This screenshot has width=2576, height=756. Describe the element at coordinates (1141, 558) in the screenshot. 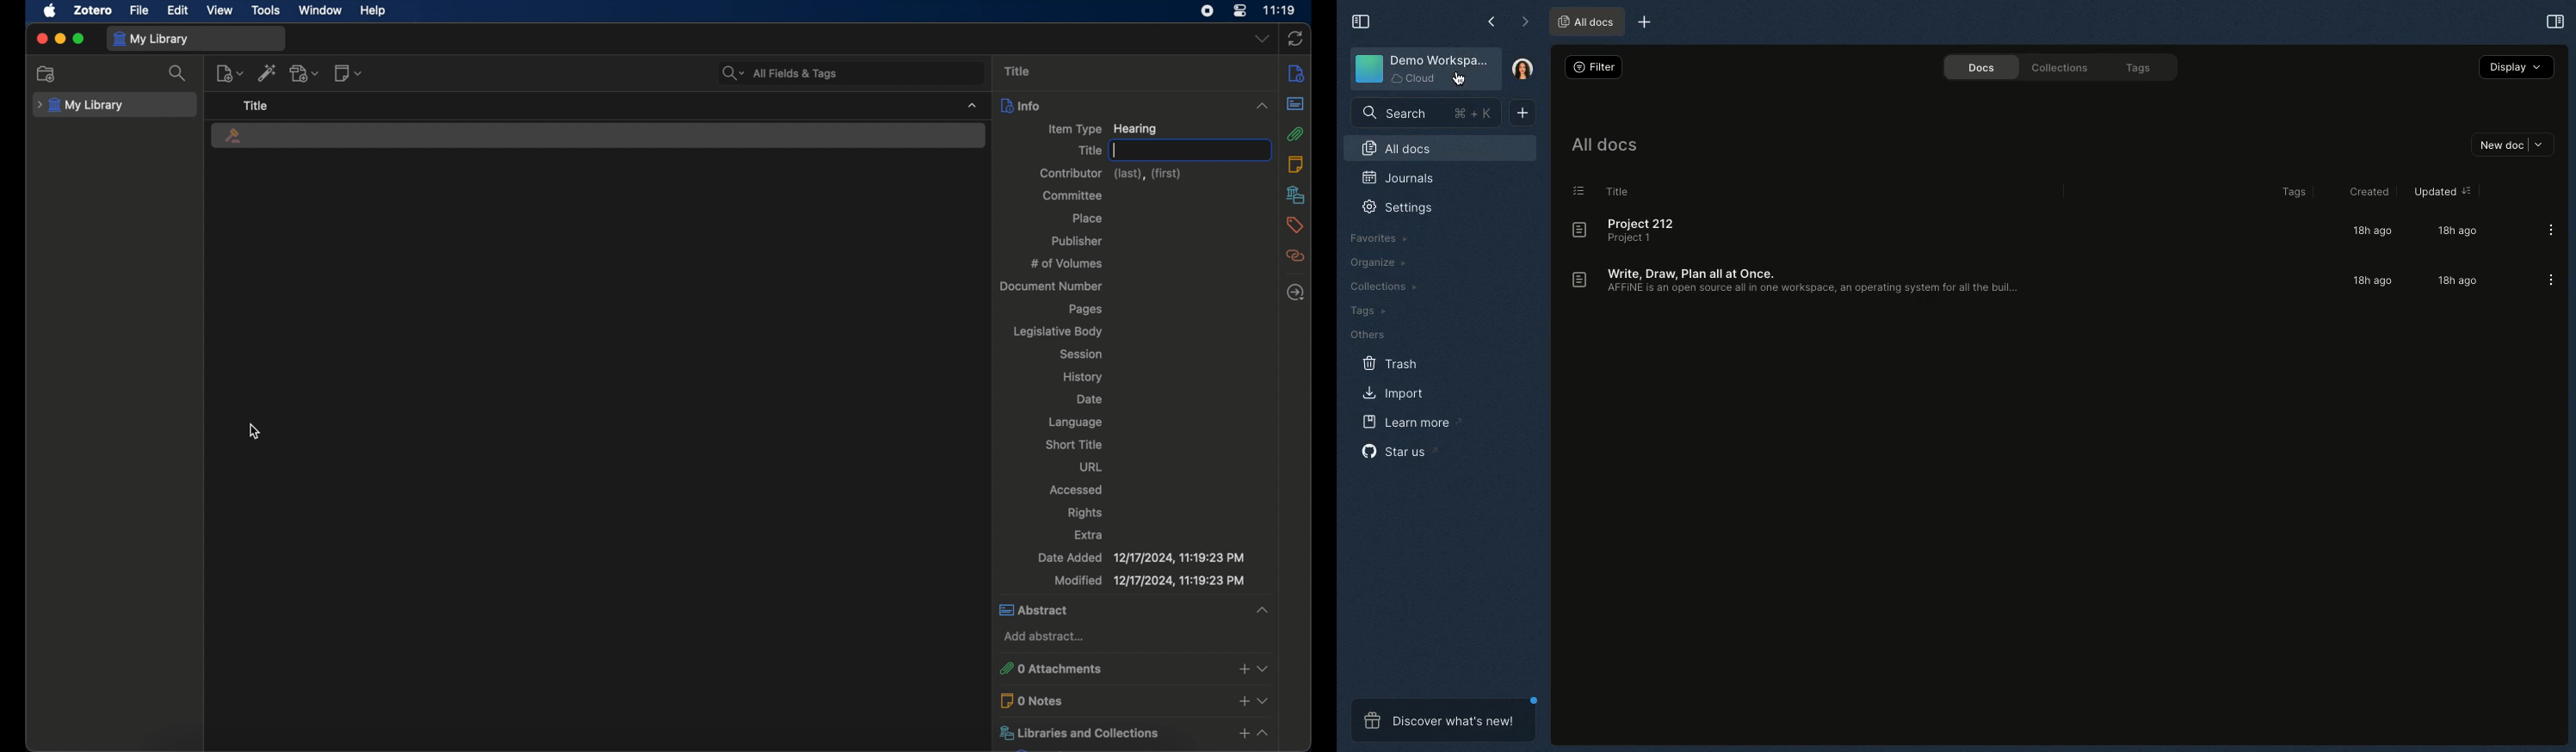

I see `date added` at that location.